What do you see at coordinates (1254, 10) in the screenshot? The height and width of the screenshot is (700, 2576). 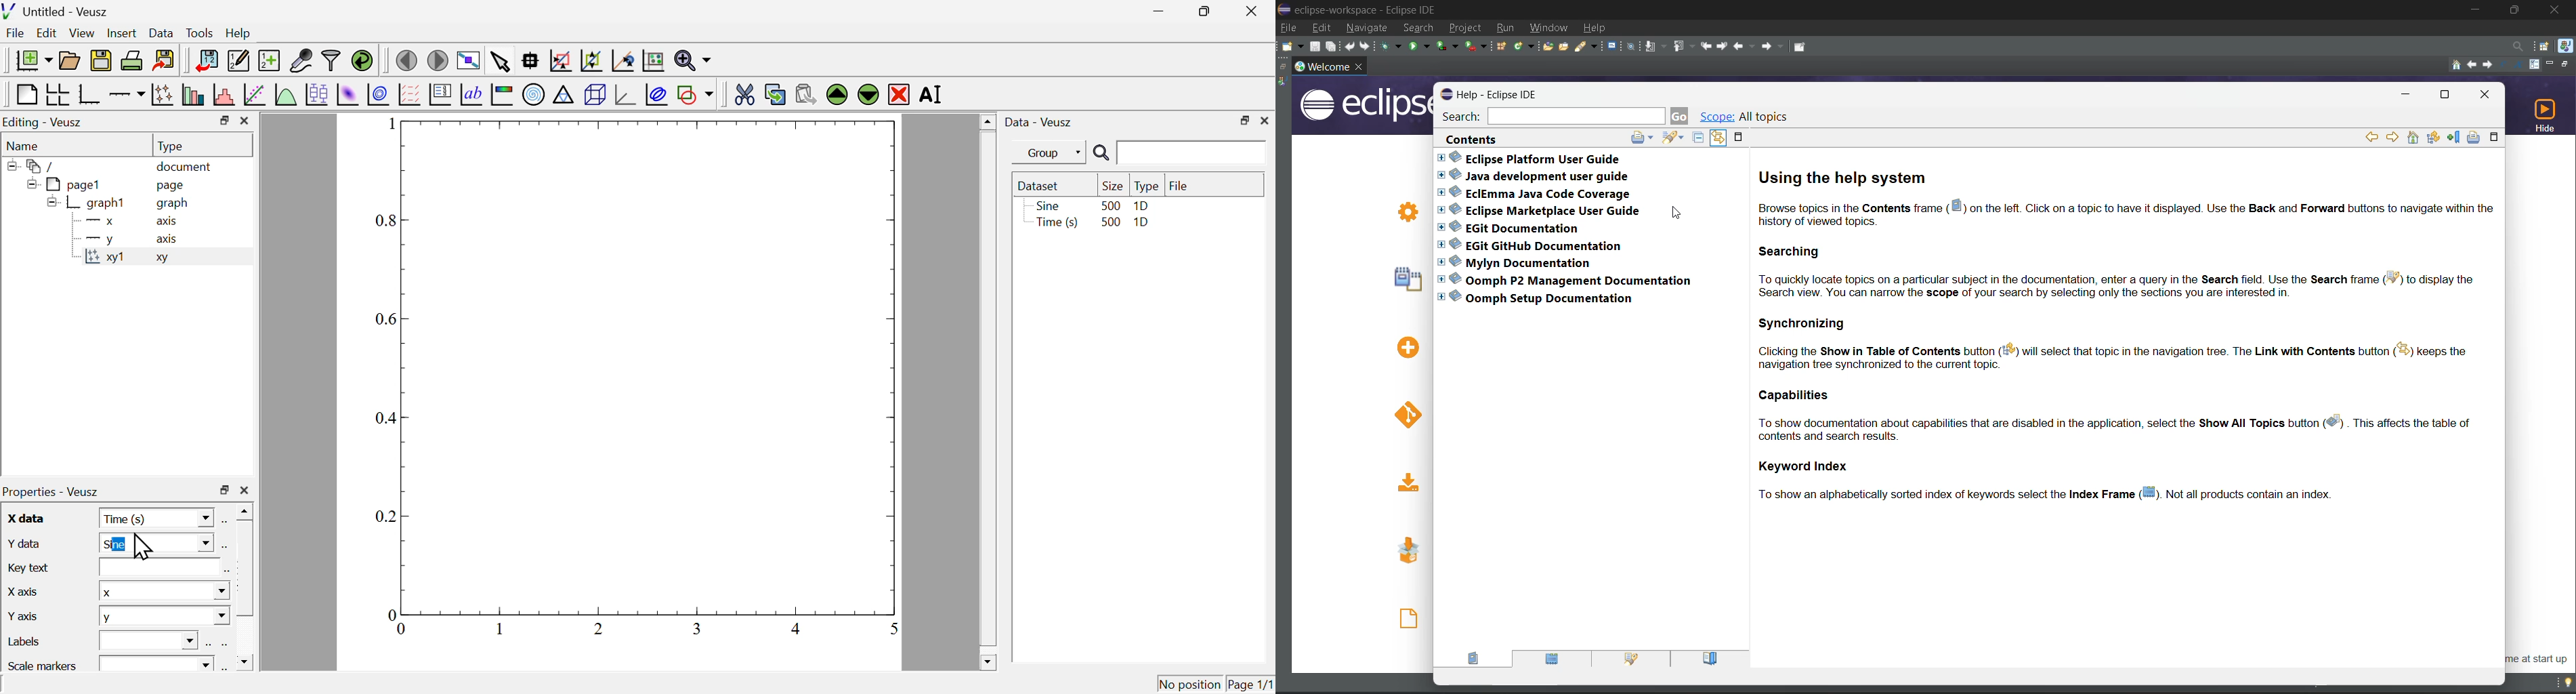 I see `close` at bounding box center [1254, 10].